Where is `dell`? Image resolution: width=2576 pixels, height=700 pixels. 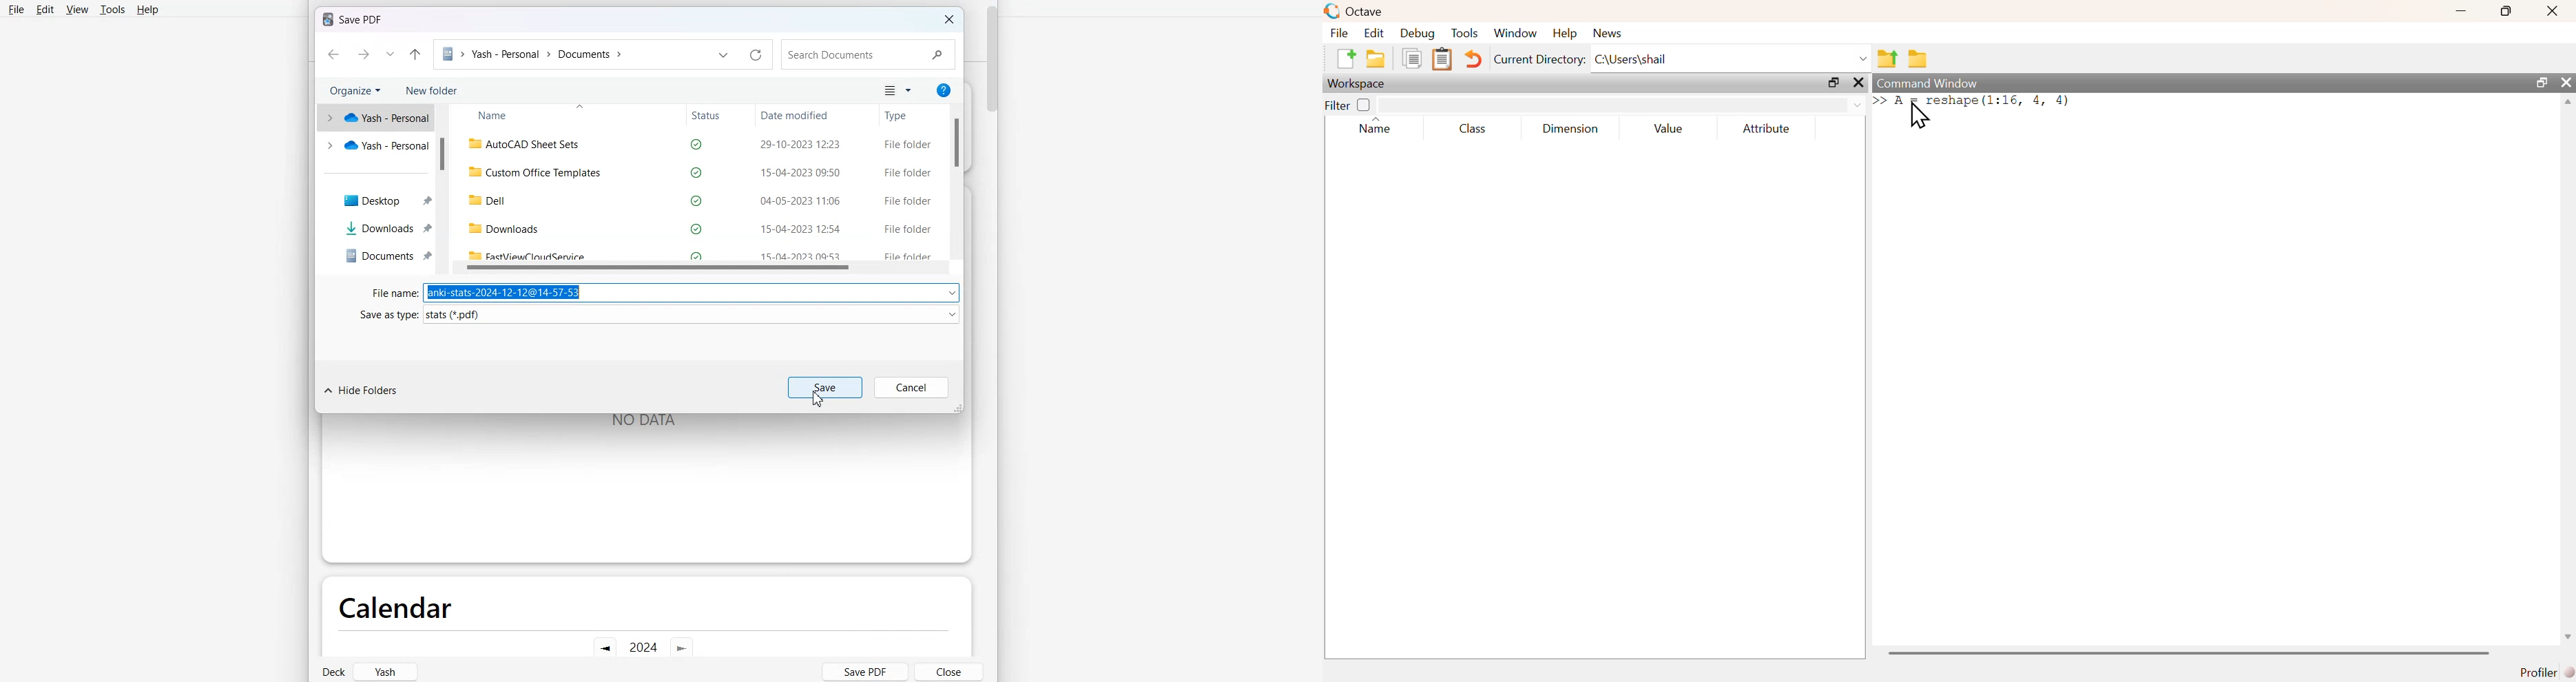
dell is located at coordinates (699, 201).